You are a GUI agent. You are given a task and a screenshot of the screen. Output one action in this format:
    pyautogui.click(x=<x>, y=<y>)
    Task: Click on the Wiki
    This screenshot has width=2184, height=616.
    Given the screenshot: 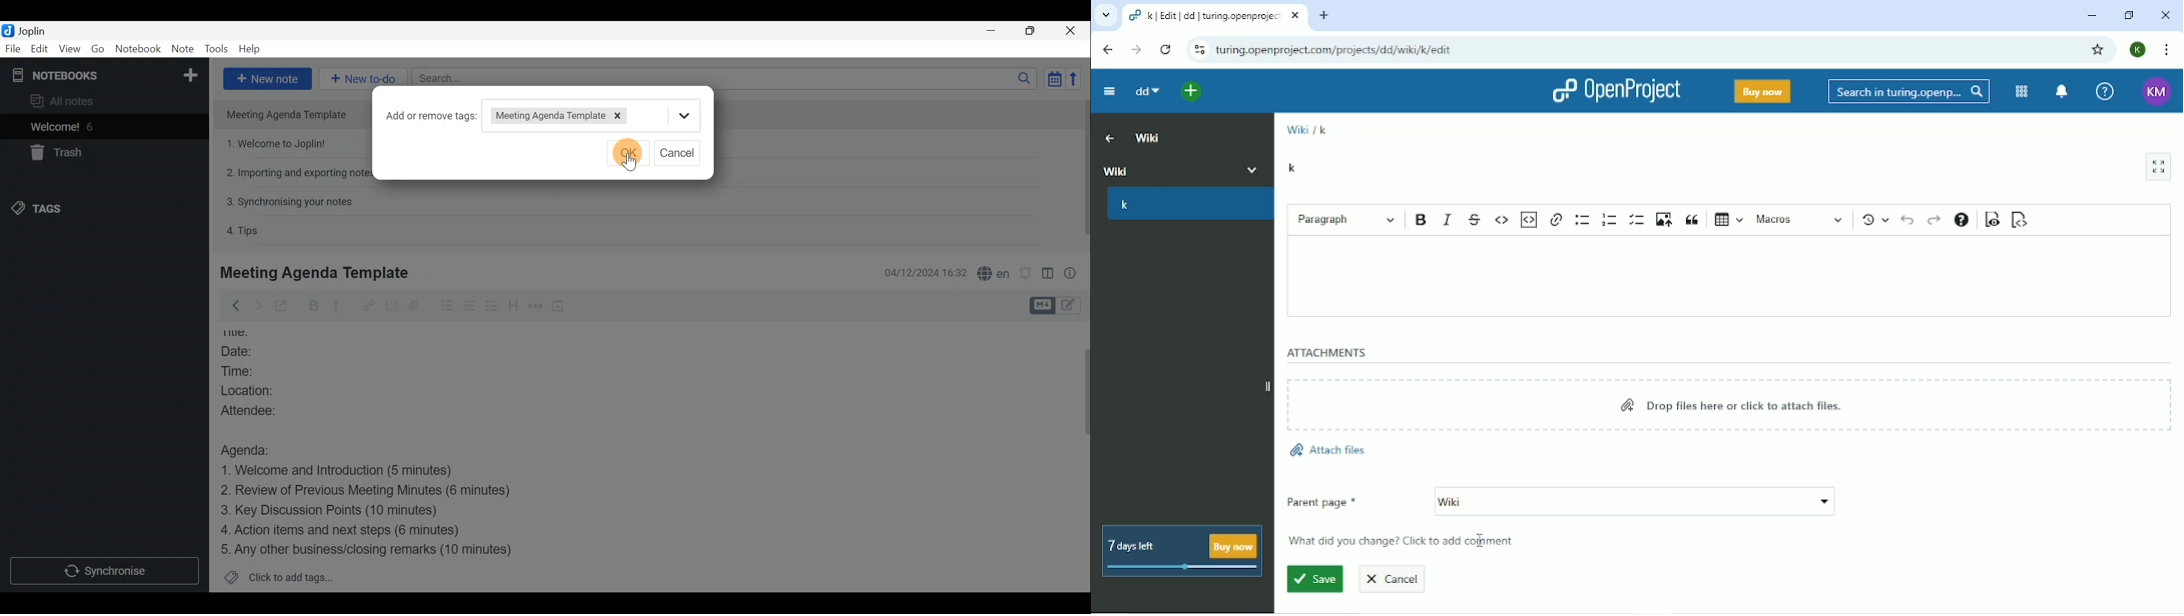 What is the action you would take?
    pyautogui.click(x=1149, y=137)
    